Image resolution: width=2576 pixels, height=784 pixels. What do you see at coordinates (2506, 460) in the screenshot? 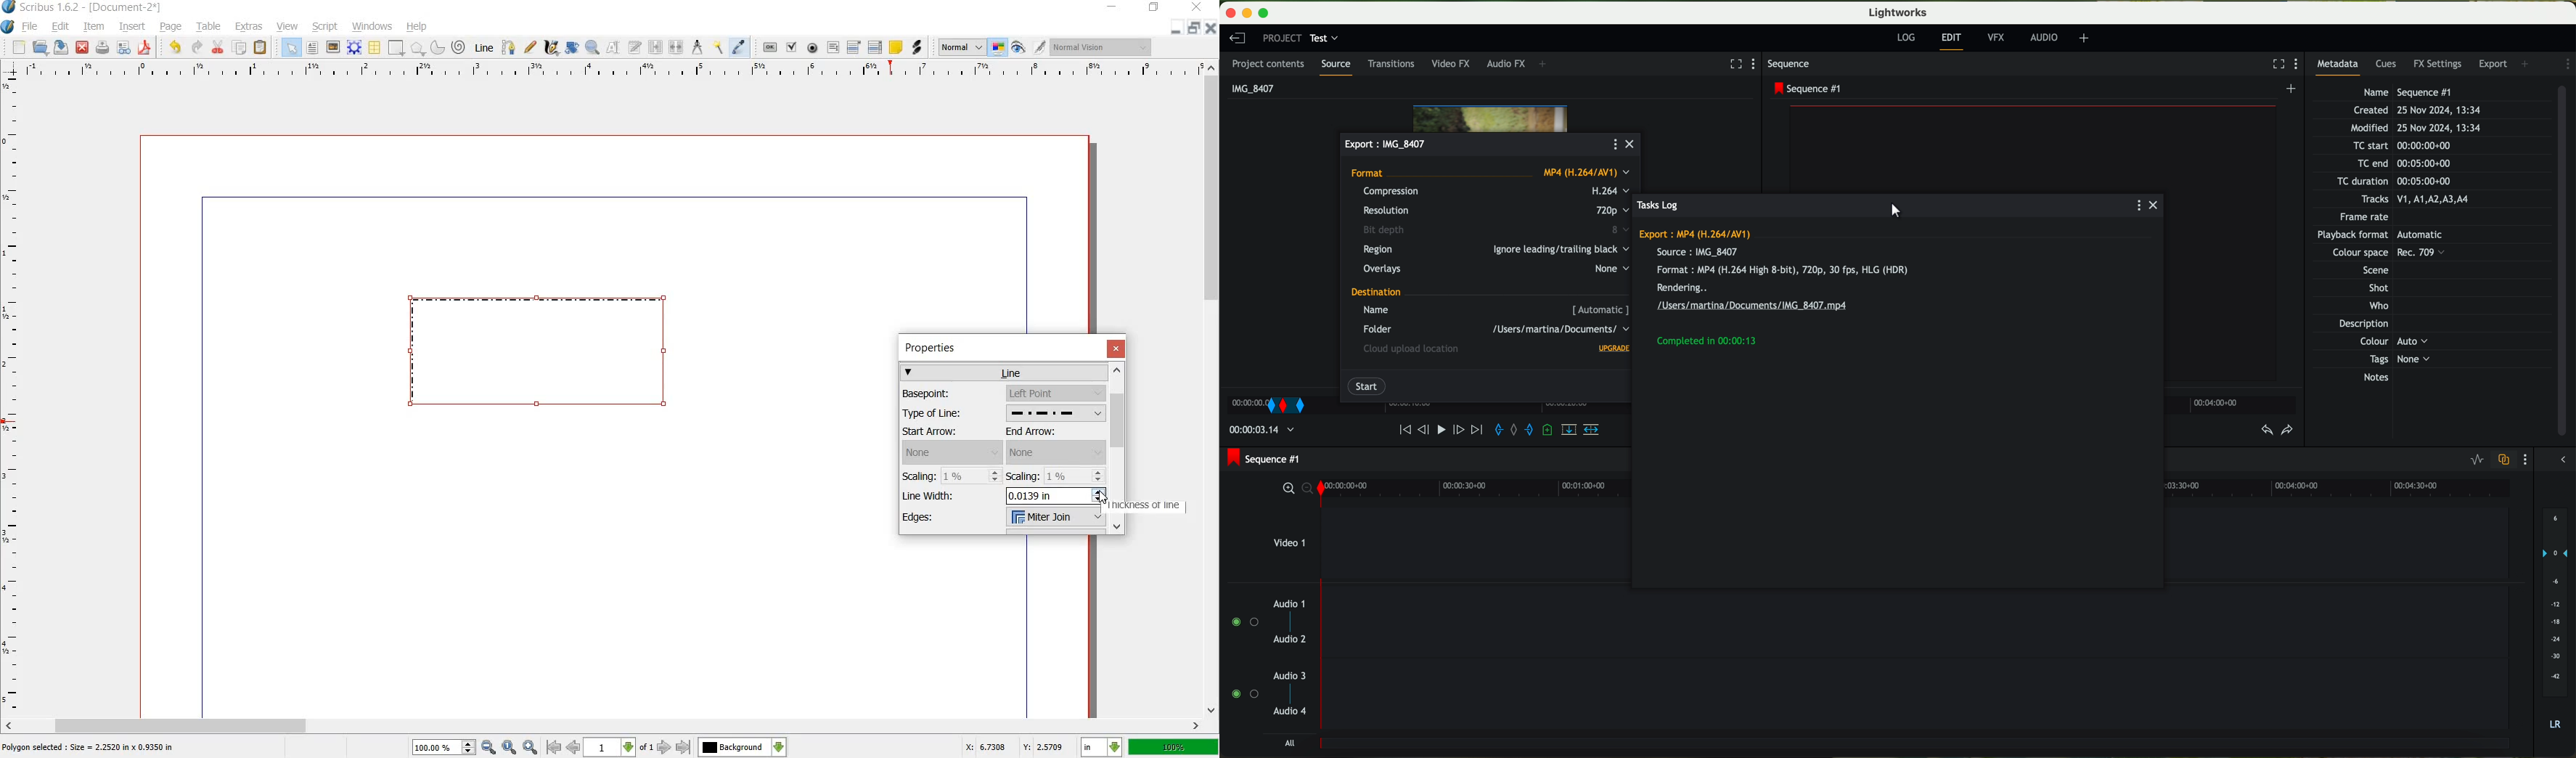
I see `toggle audio track sync` at bounding box center [2506, 460].